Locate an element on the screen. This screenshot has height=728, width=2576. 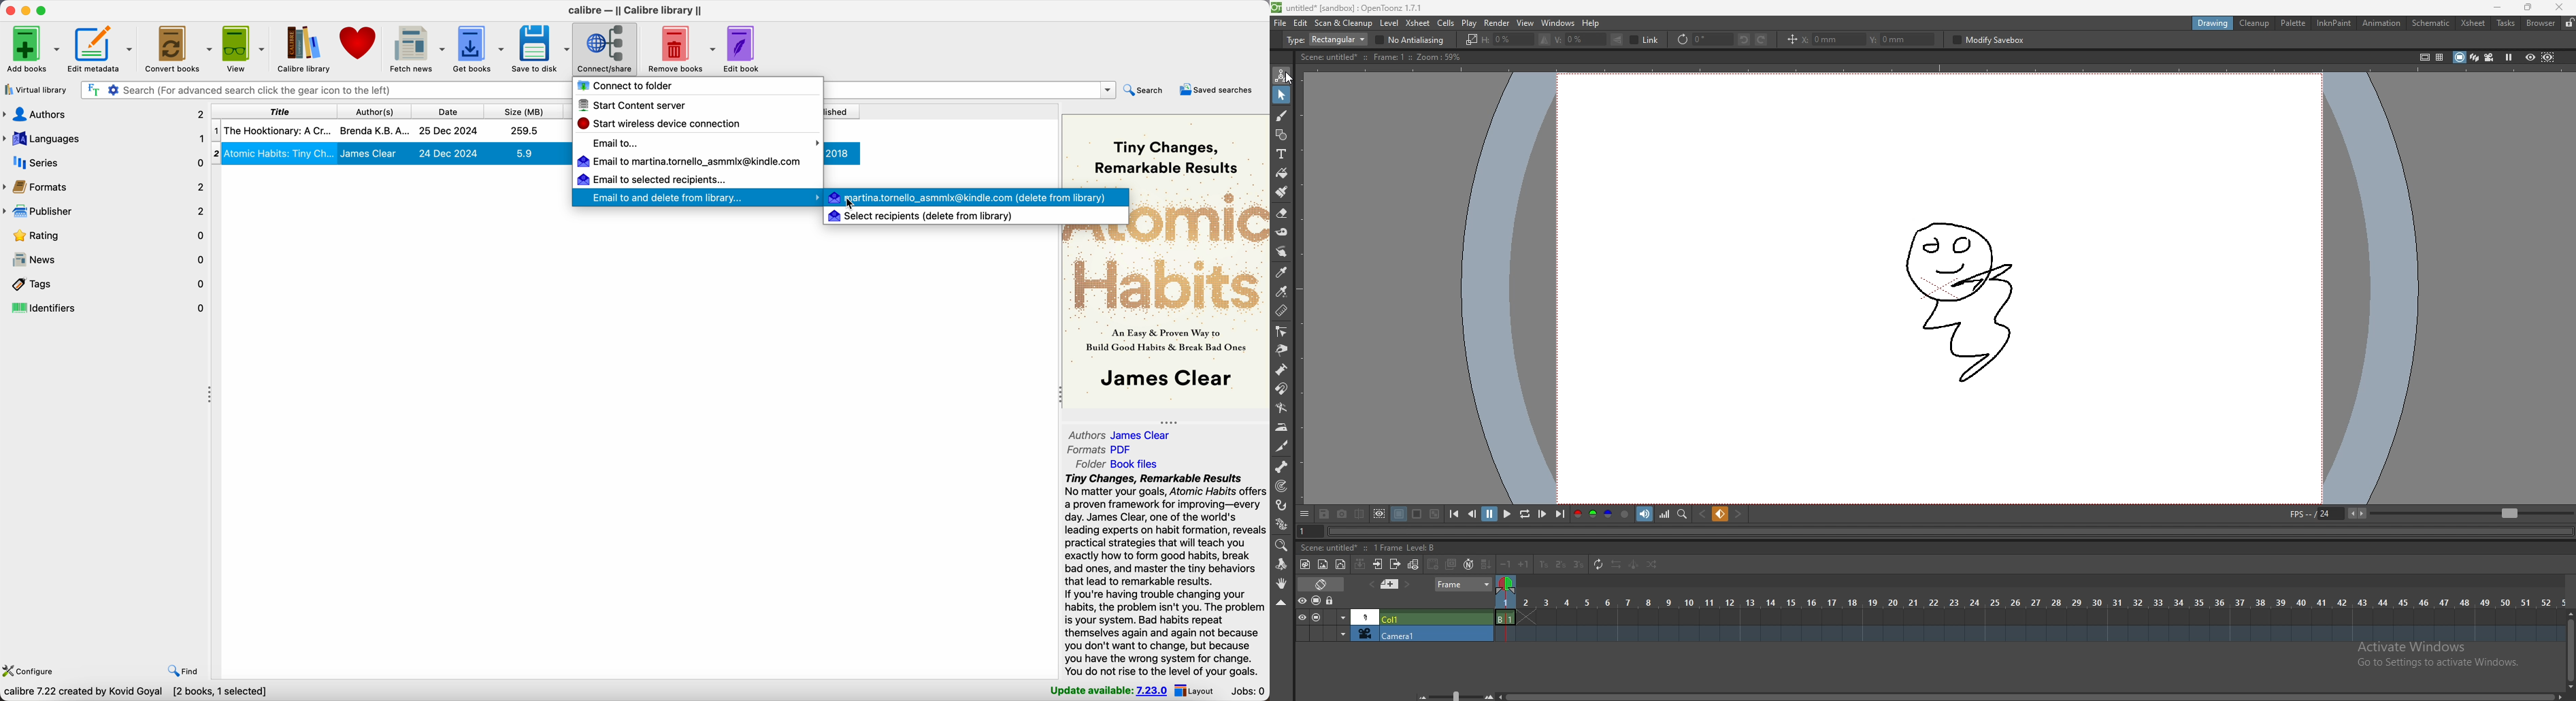
shapes is located at coordinates (1281, 135).